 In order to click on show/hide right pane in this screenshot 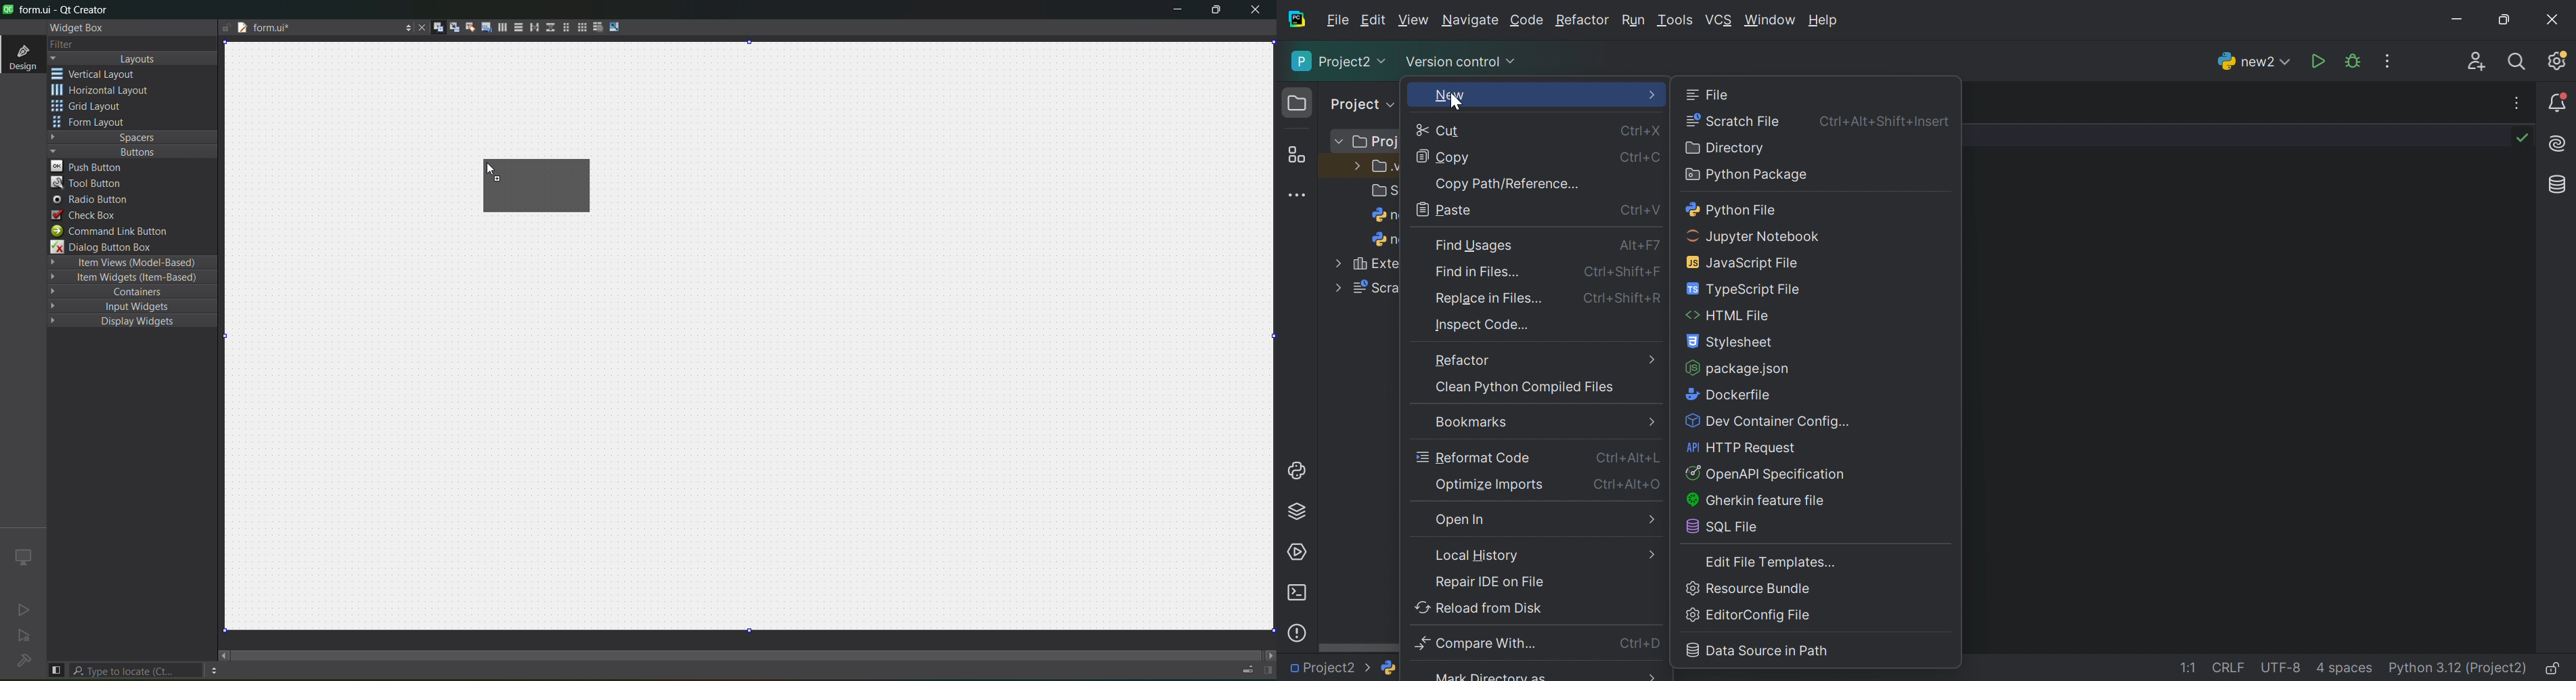, I will do `click(1267, 670)`.